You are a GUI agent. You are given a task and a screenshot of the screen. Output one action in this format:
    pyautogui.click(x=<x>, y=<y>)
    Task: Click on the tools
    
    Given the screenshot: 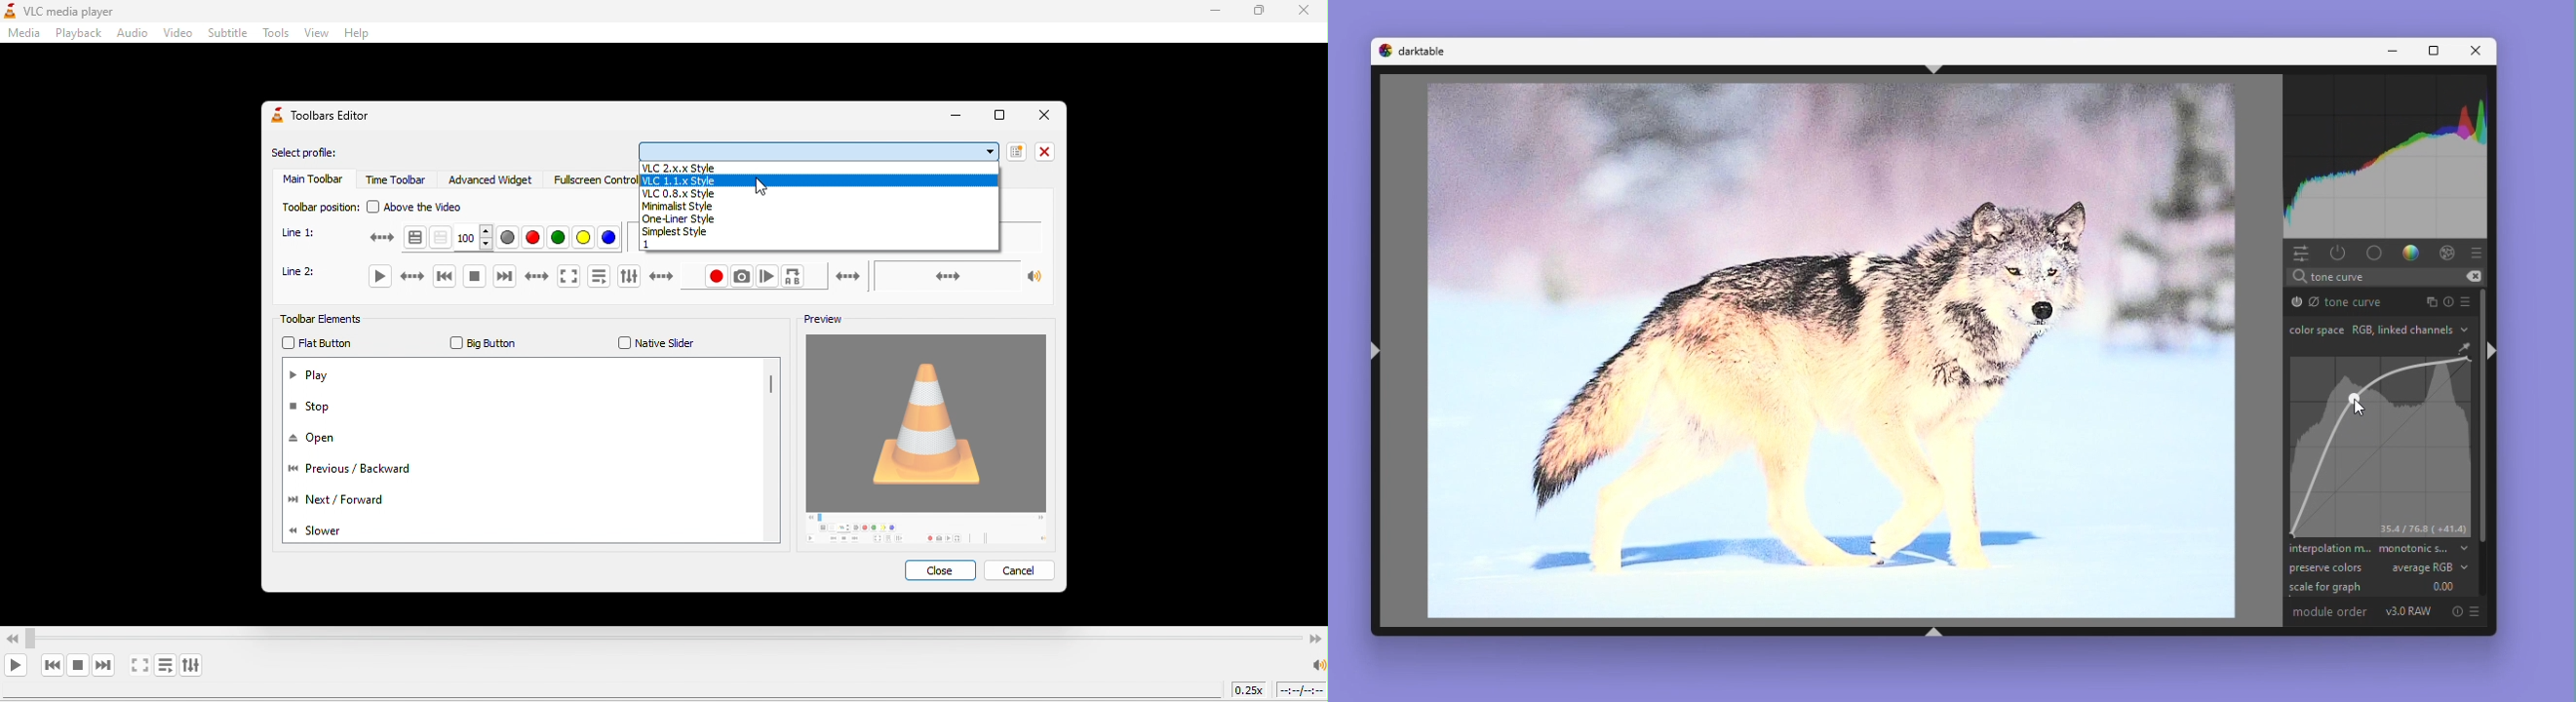 What is the action you would take?
    pyautogui.click(x=275, y=35)
    